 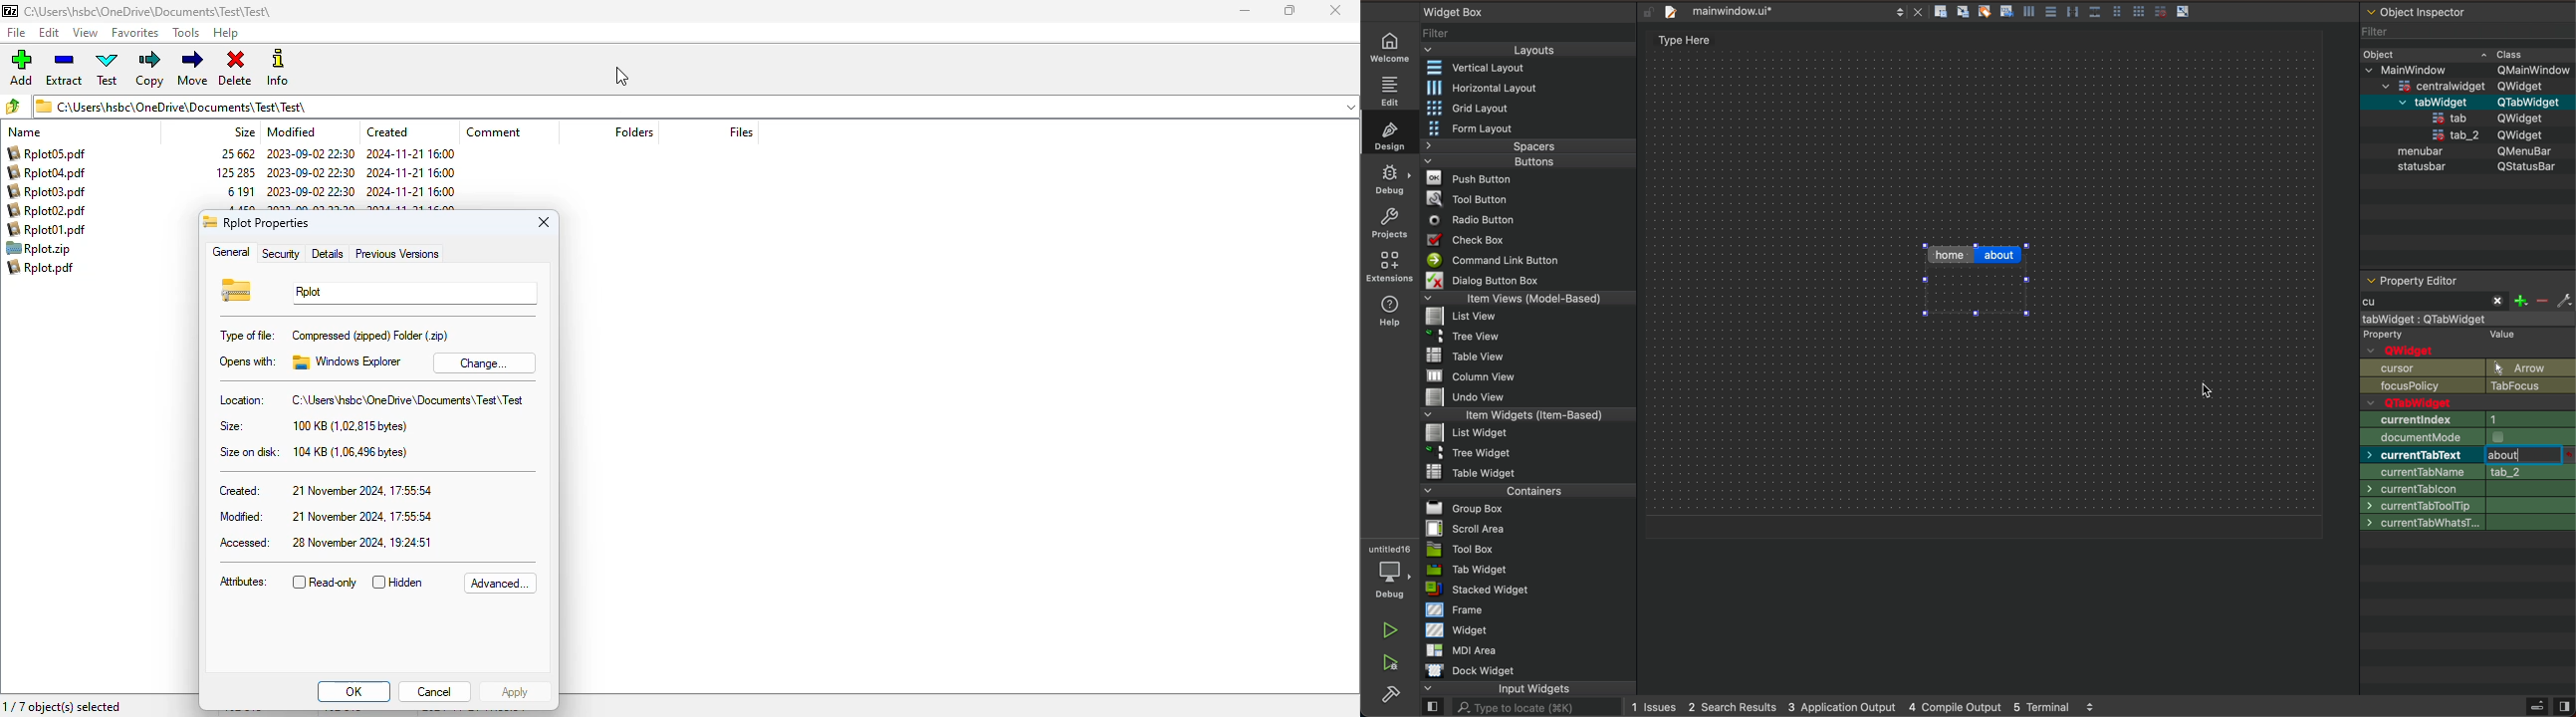 I want to click on changed tab name, so click(x=1977, y=280).